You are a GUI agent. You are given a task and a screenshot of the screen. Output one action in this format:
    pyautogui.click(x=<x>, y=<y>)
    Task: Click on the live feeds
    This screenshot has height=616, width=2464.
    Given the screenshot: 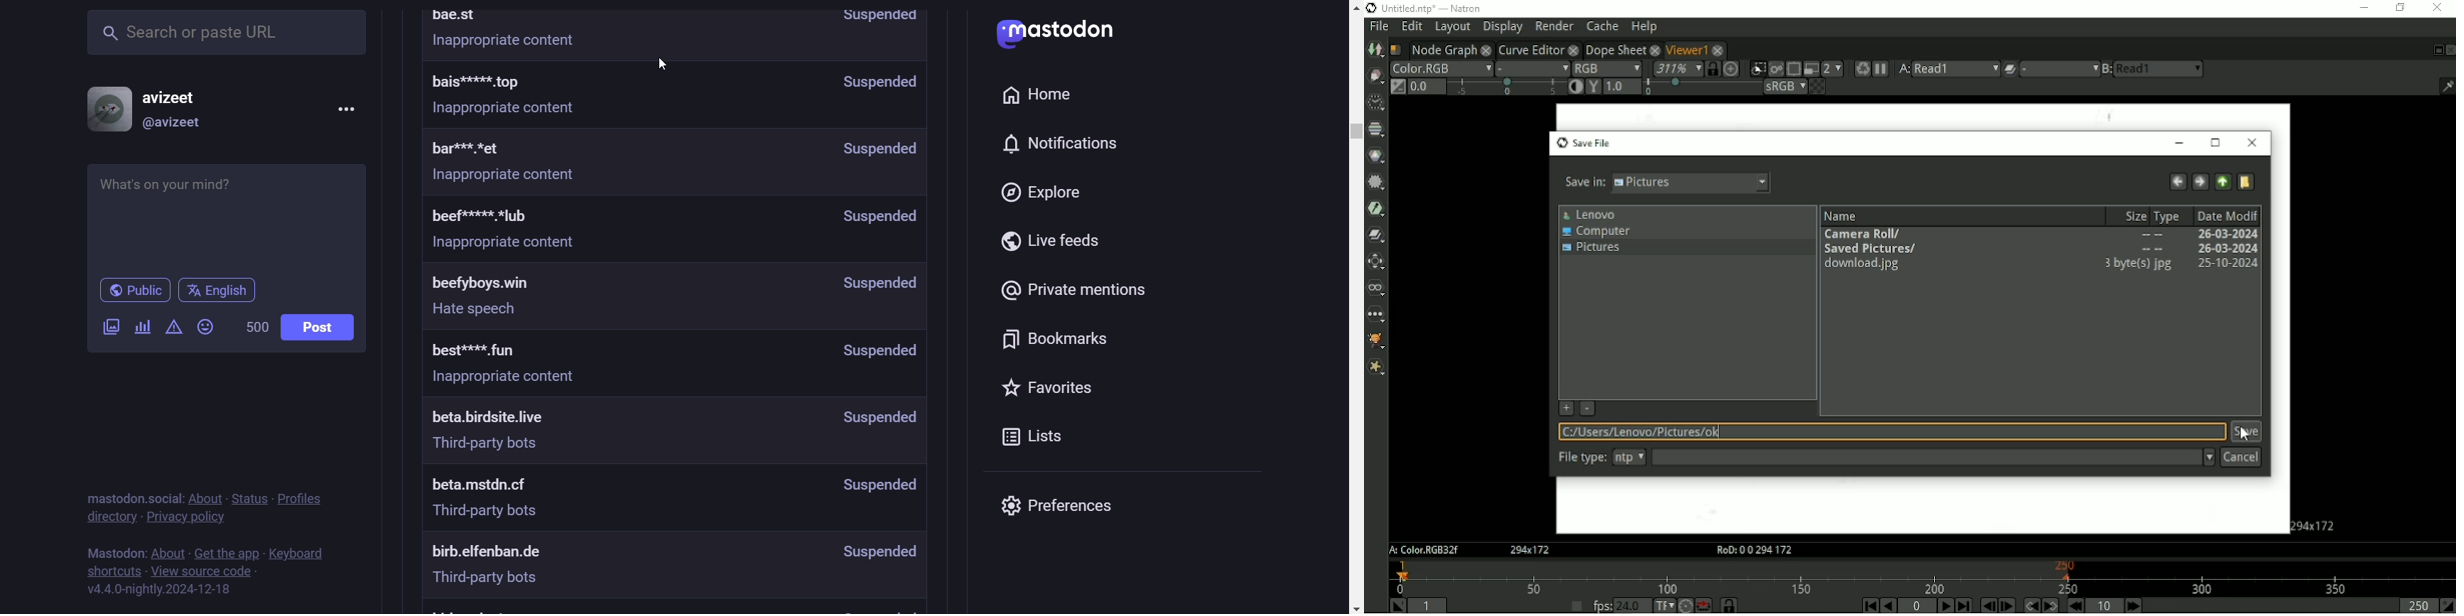 What is the action you would take?
    pyautogui.click(x=1048, y=244)
    